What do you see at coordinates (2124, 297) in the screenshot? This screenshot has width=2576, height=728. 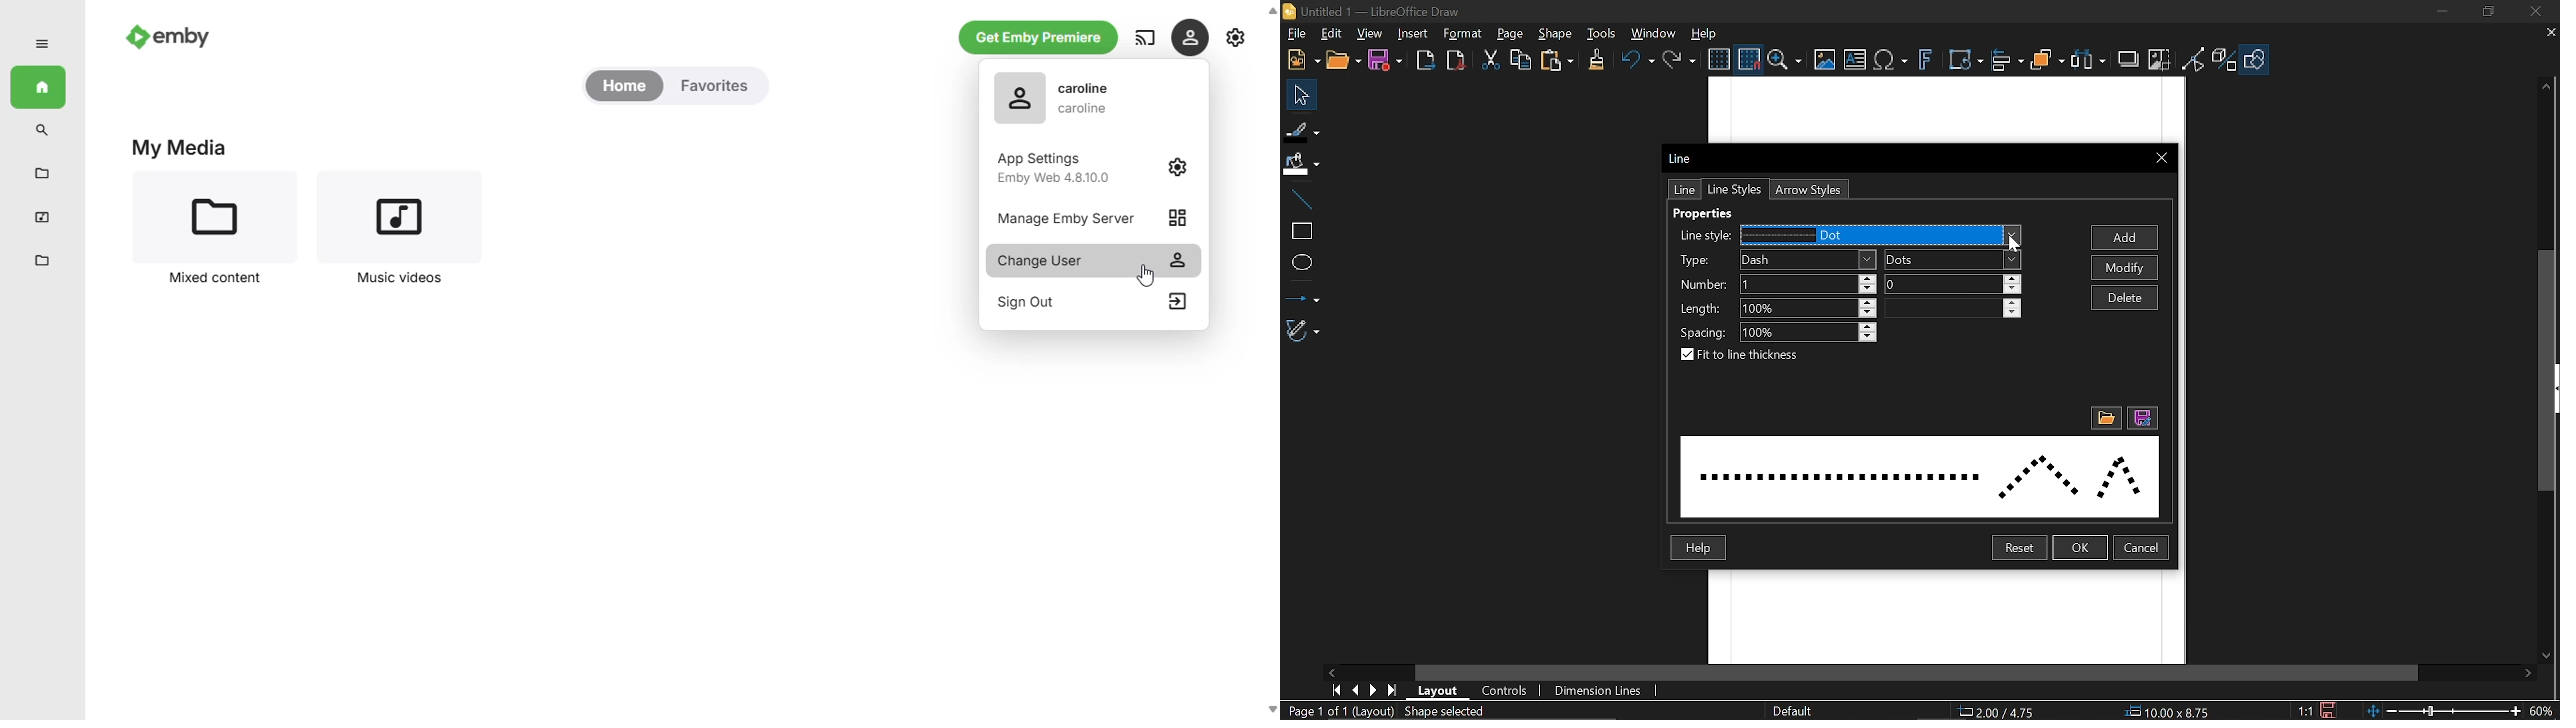 I see `Delete` at bounding box center [2124, 297].